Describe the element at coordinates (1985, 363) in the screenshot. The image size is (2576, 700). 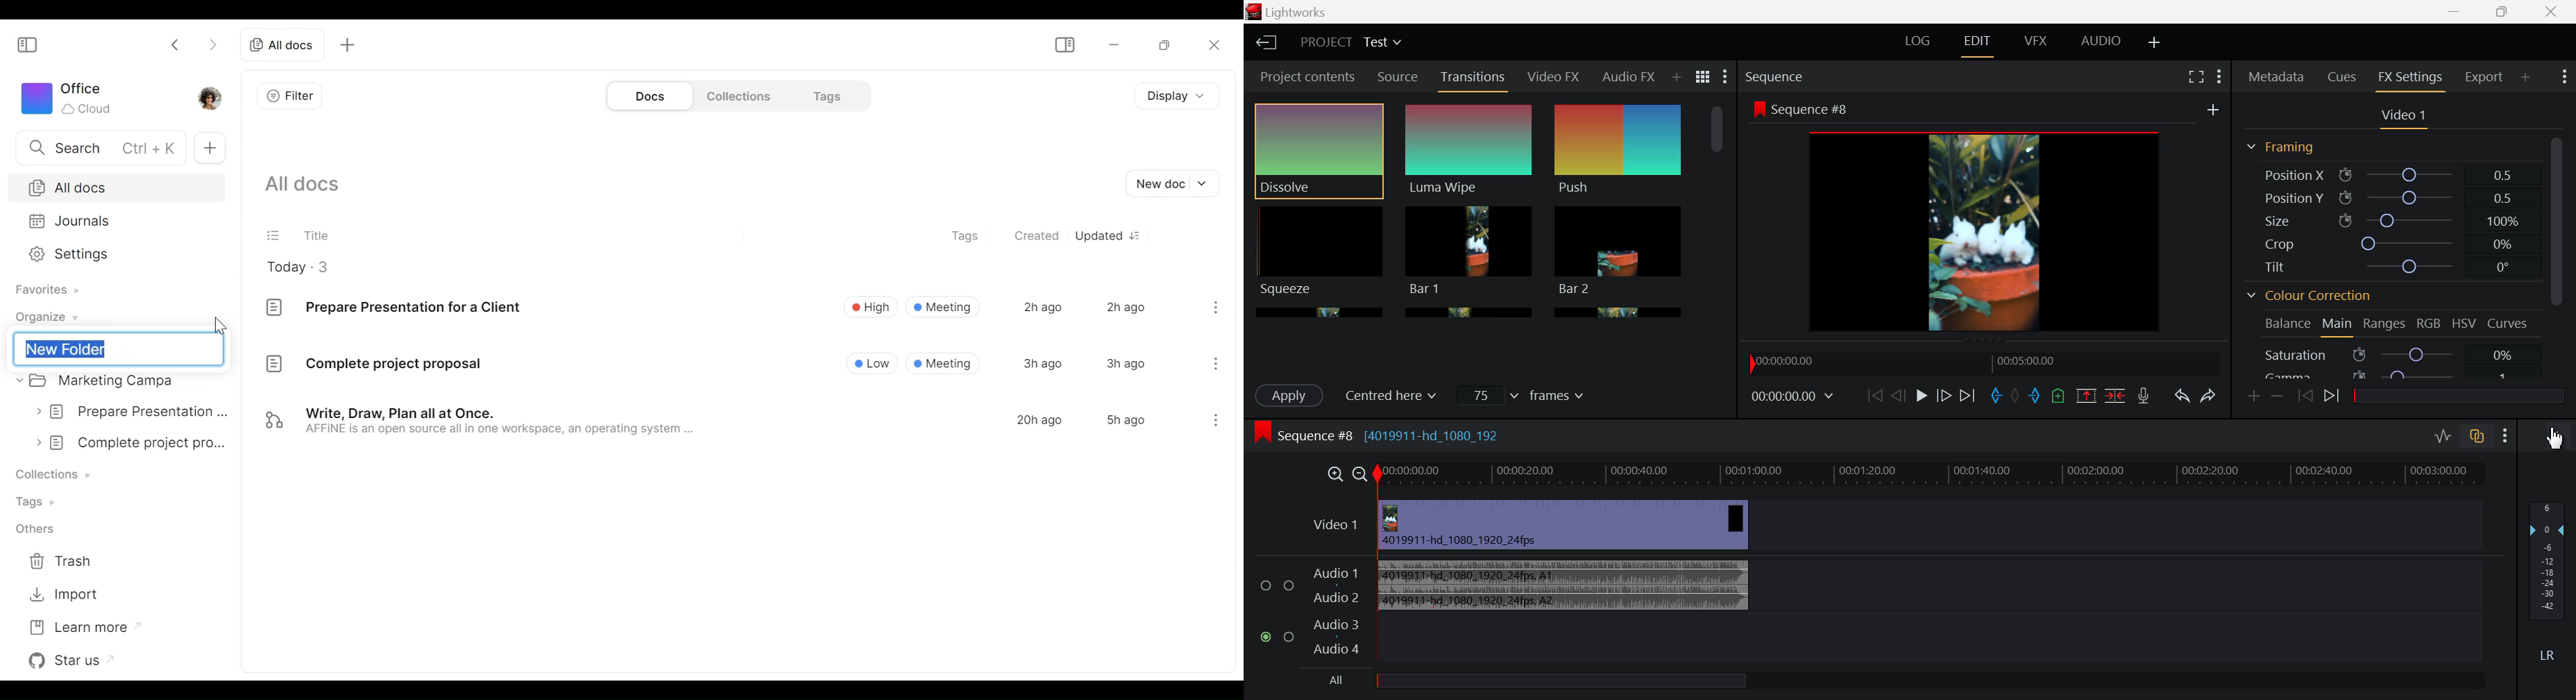
I see `Timeline Navigator` at that location.